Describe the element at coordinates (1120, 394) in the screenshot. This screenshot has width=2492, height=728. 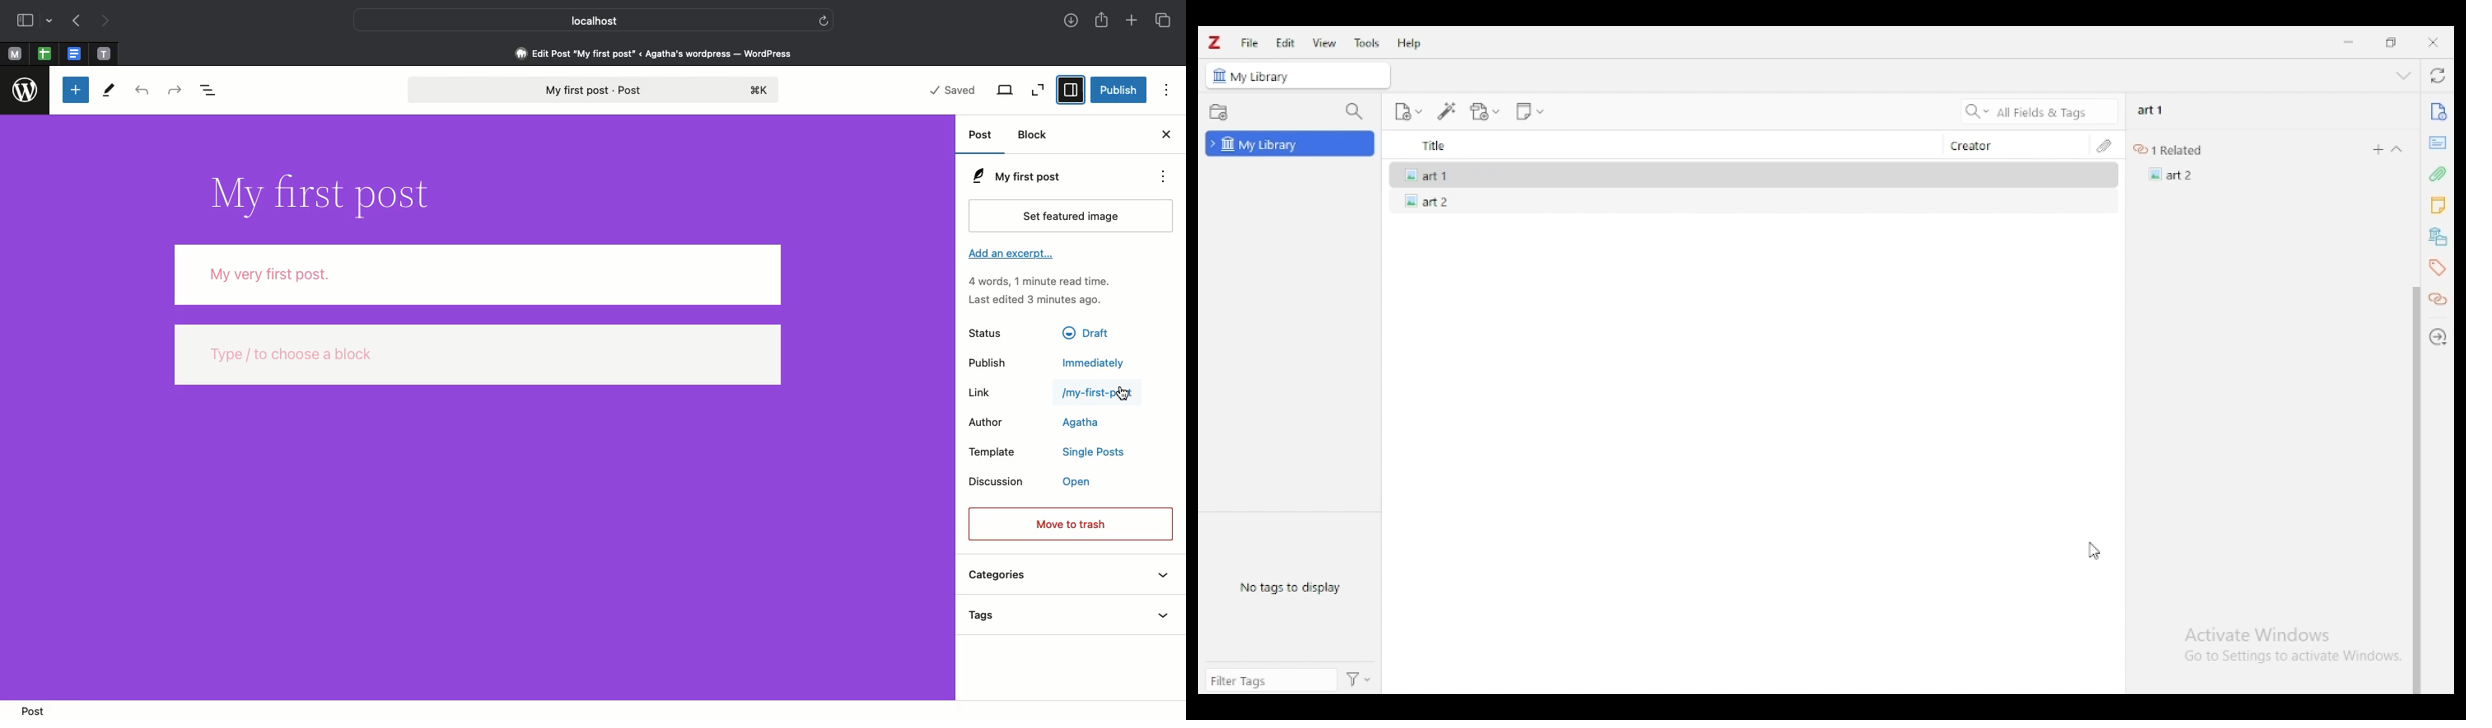
I see `cursor` at that location.